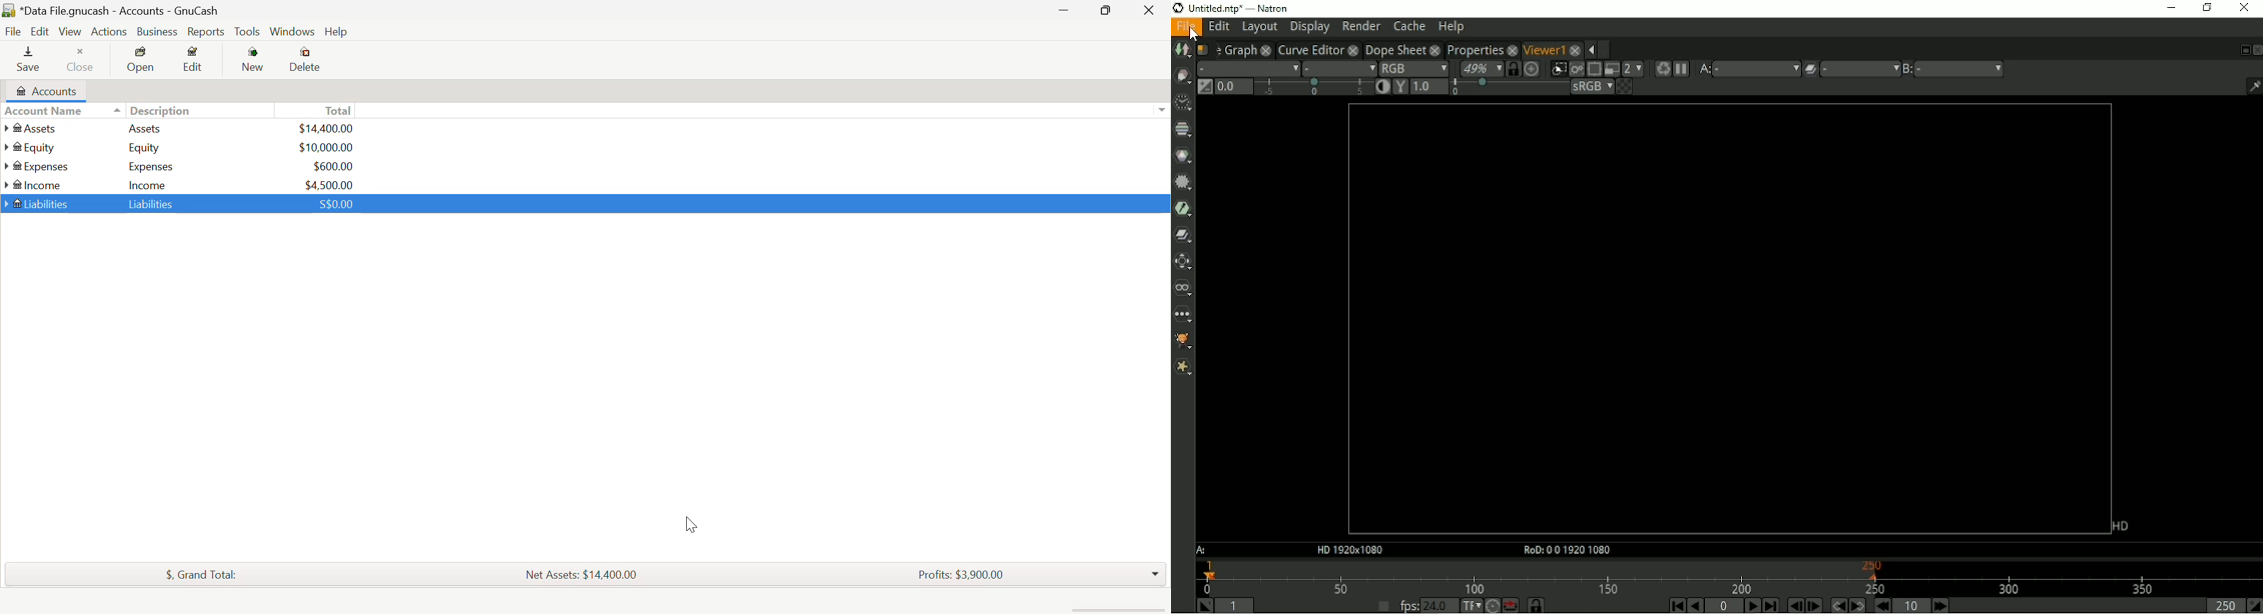  I want to click on Delete, so click(305, 60).